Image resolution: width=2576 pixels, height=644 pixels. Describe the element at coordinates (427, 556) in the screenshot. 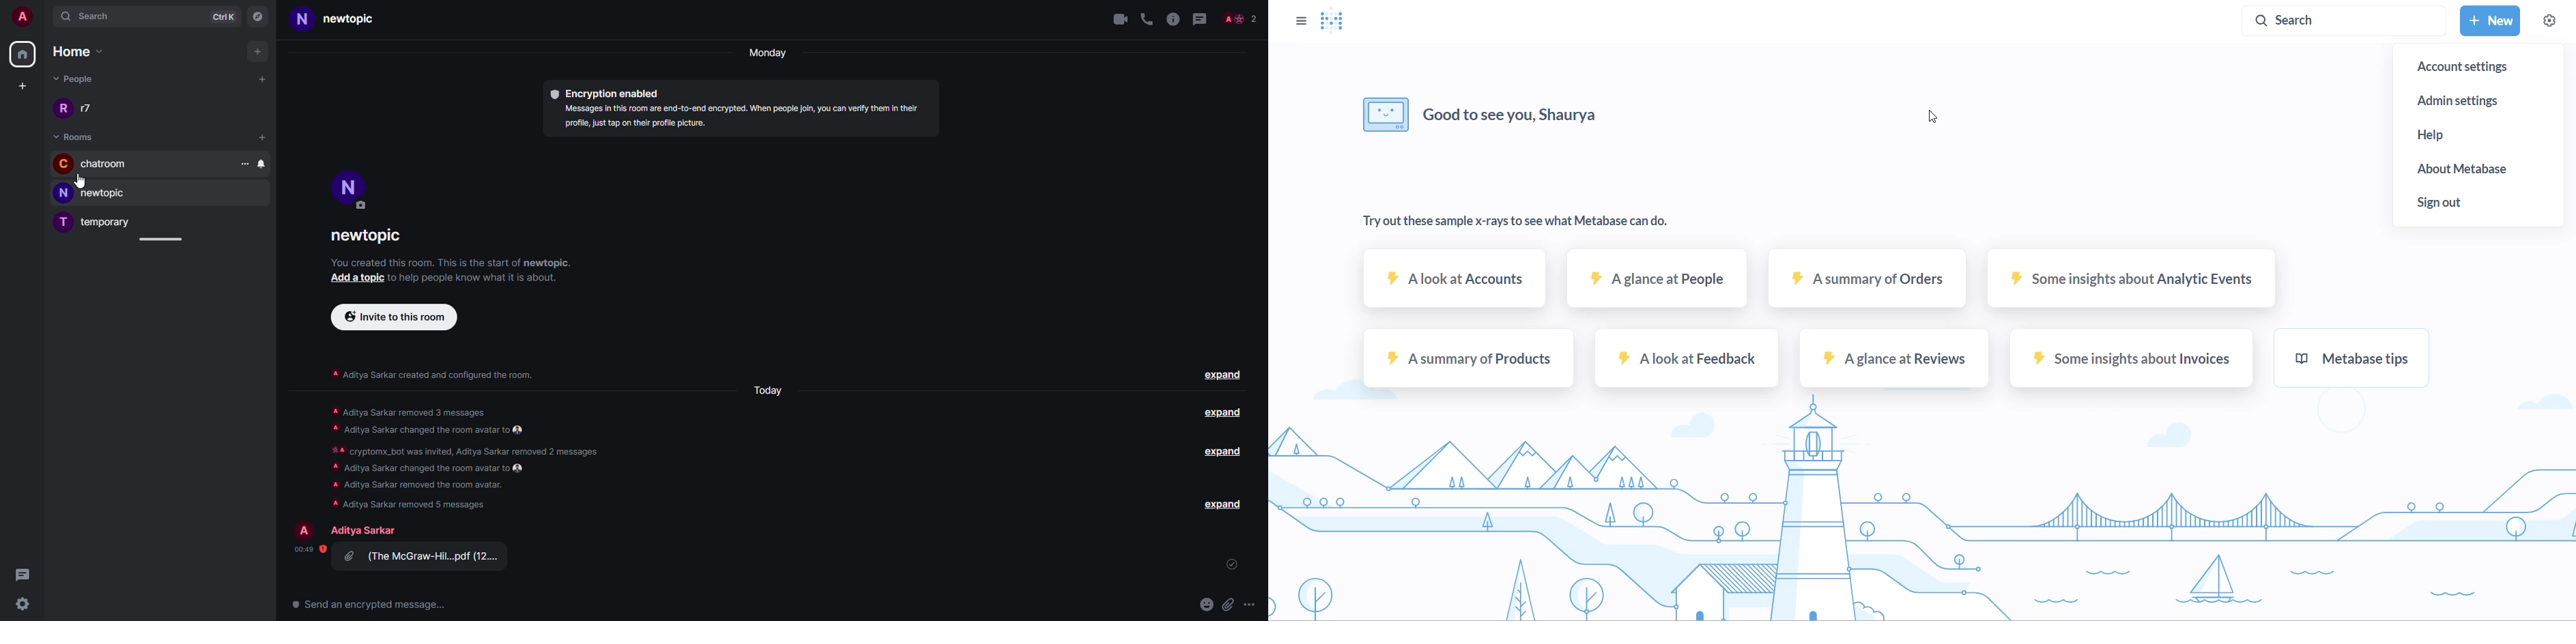

I see `attachment` at that location.